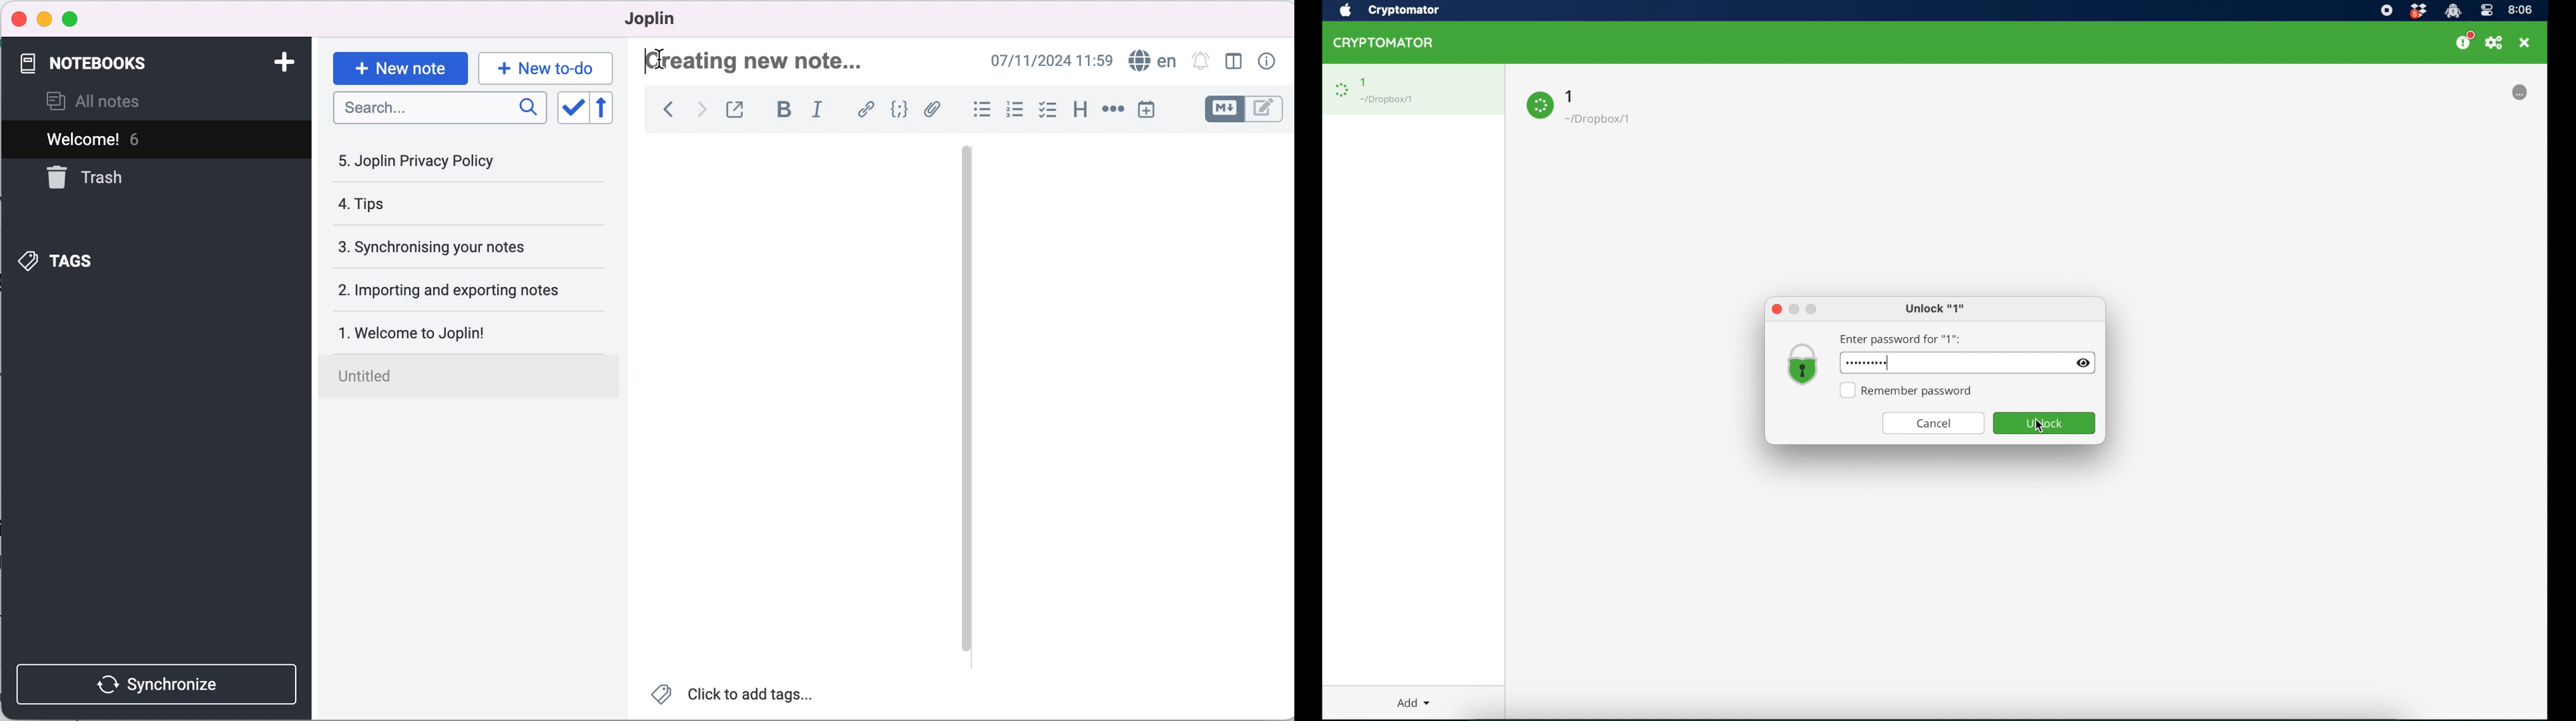  What do you see at coordinates (649, 18) in the screenshot?
I see `joplin` at bounding box center [649, 18].